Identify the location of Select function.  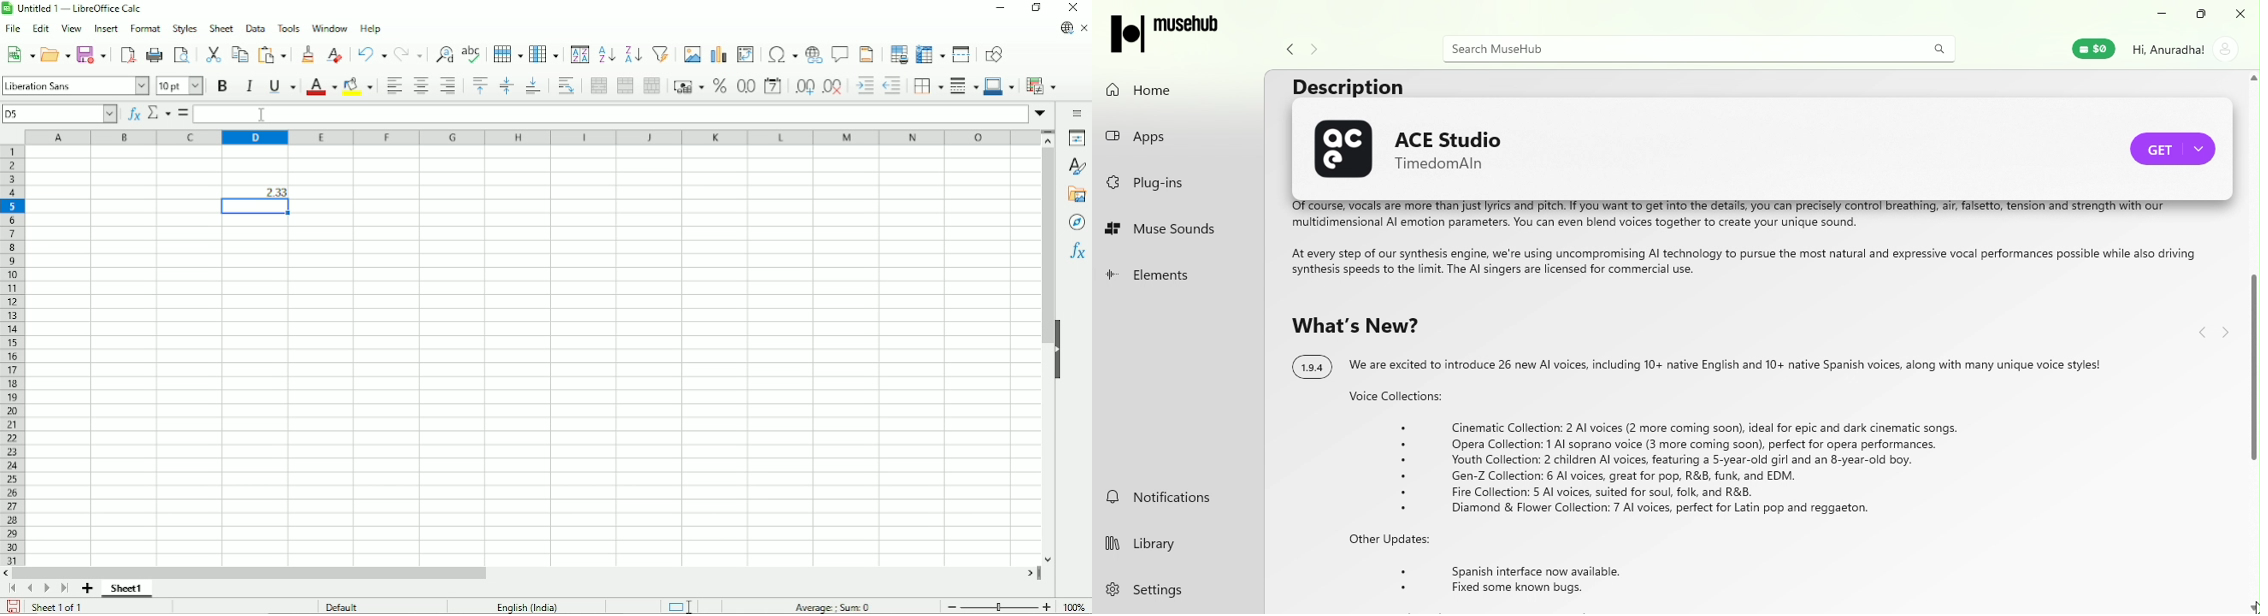
(160, 114).